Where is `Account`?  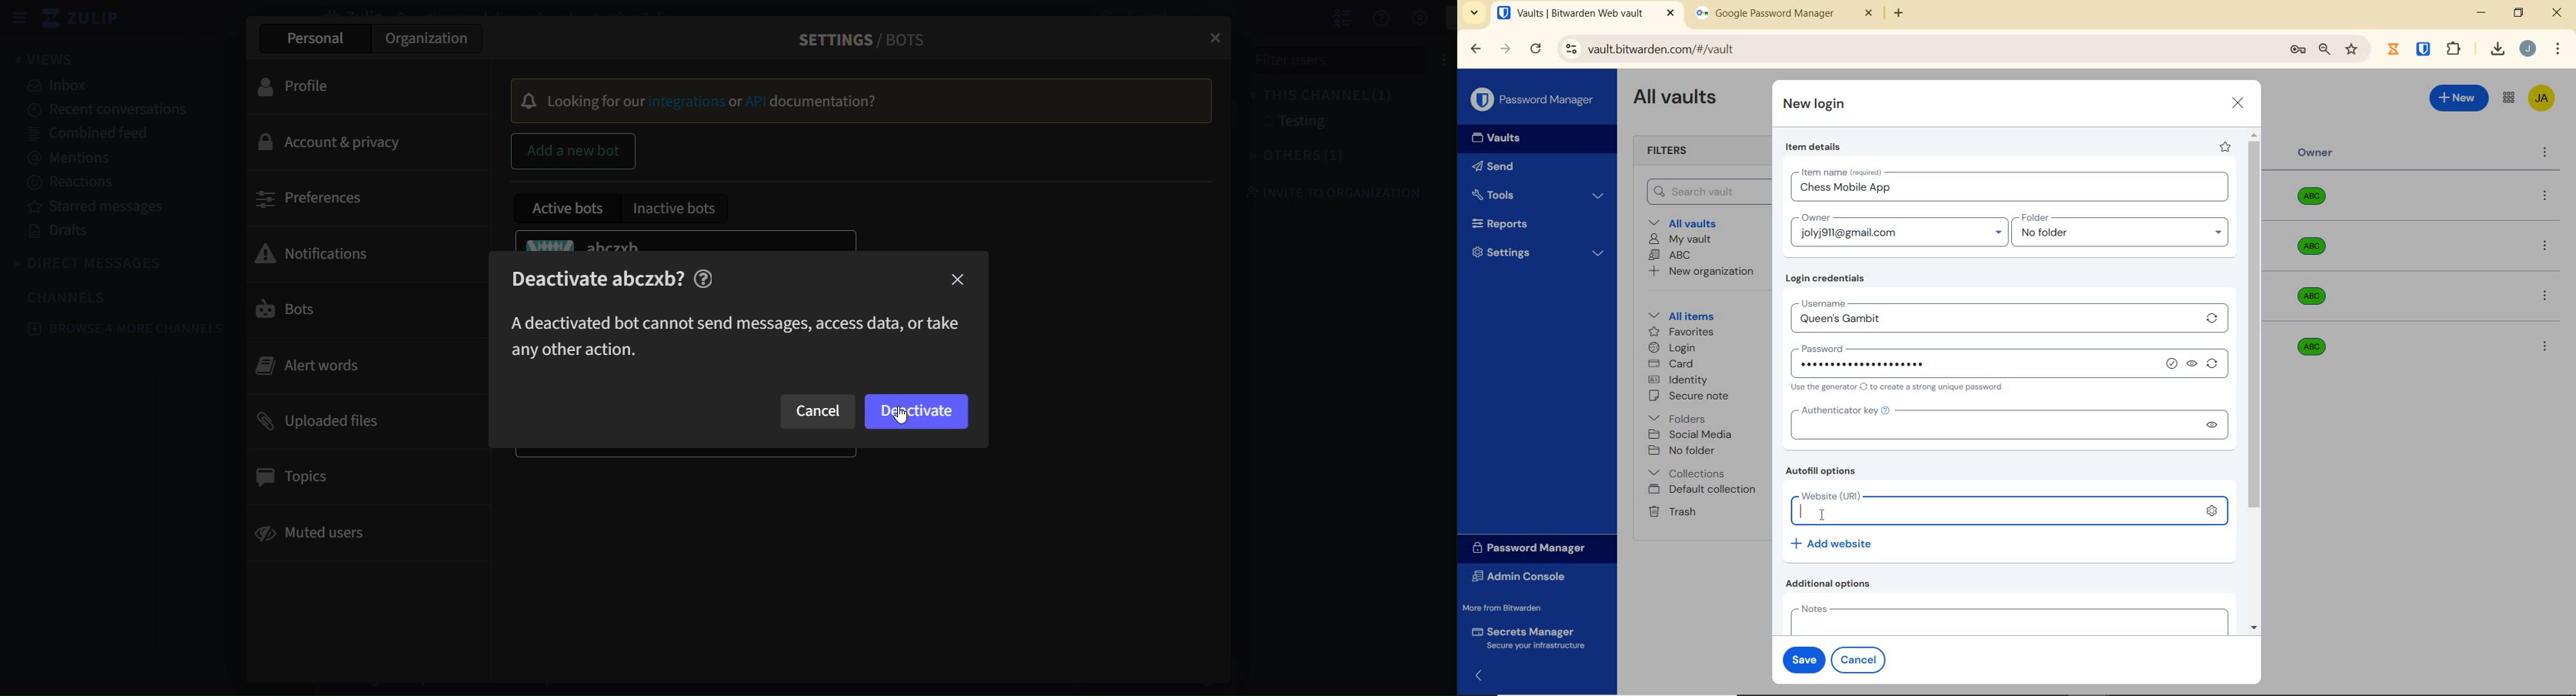 Account is located at coordinates (2528, 49).